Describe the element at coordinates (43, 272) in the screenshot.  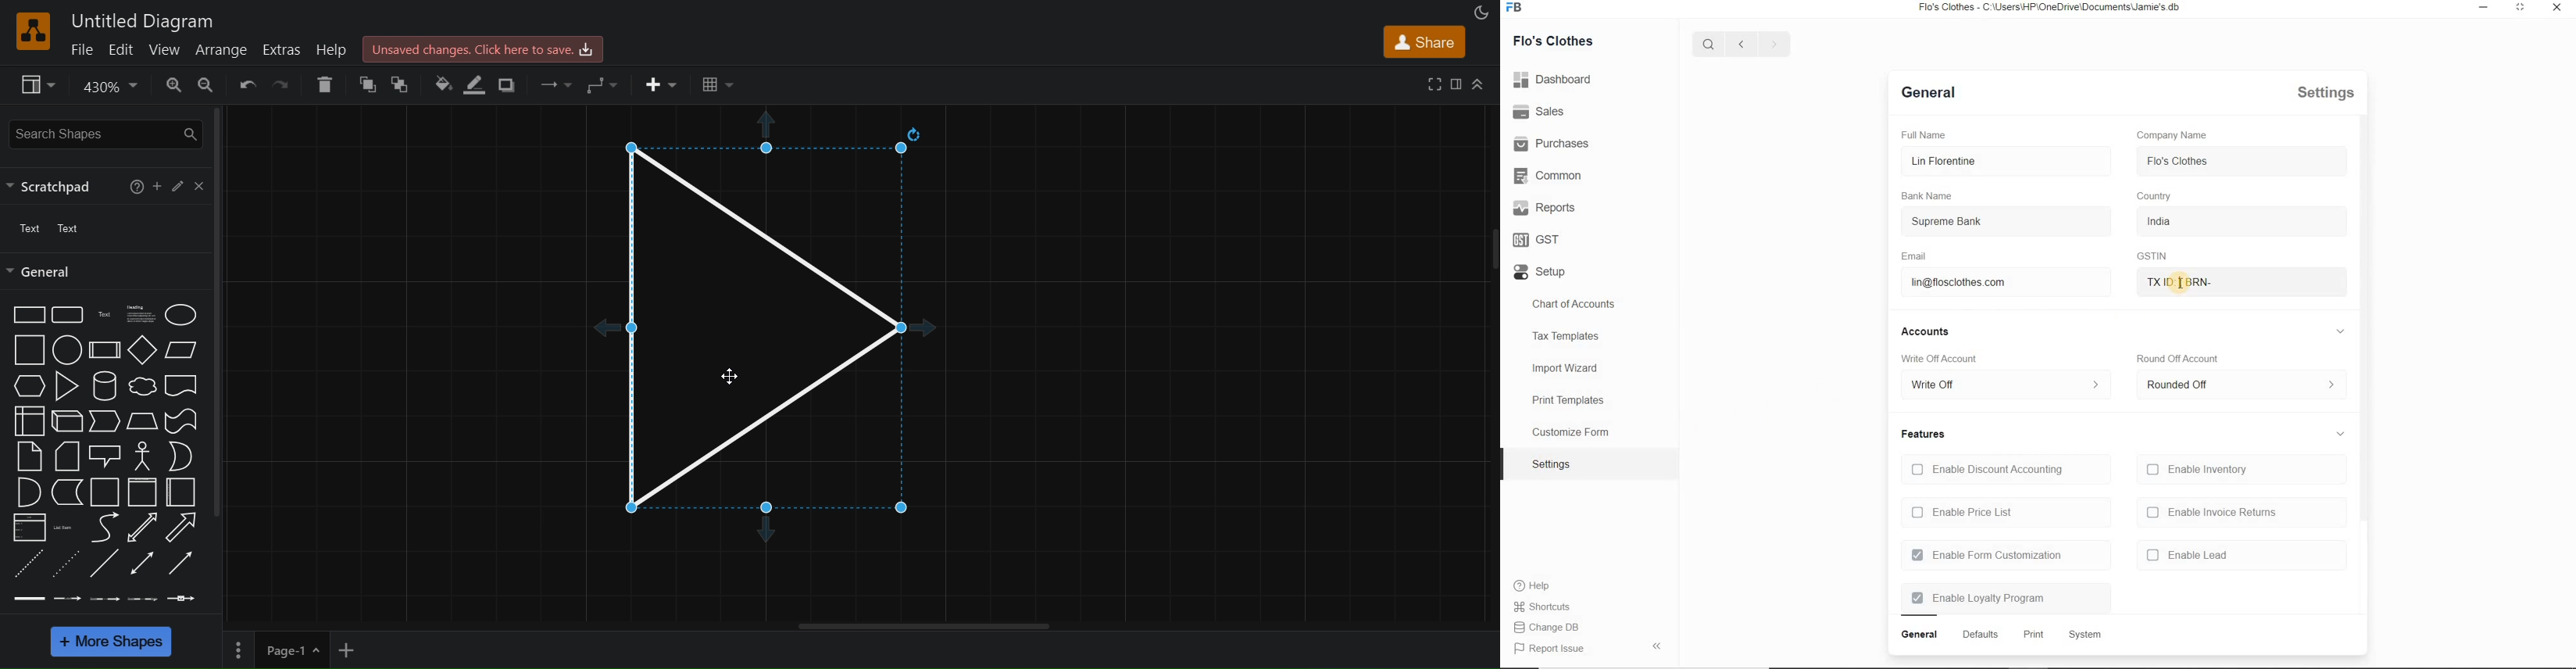
I see `general` at that location.